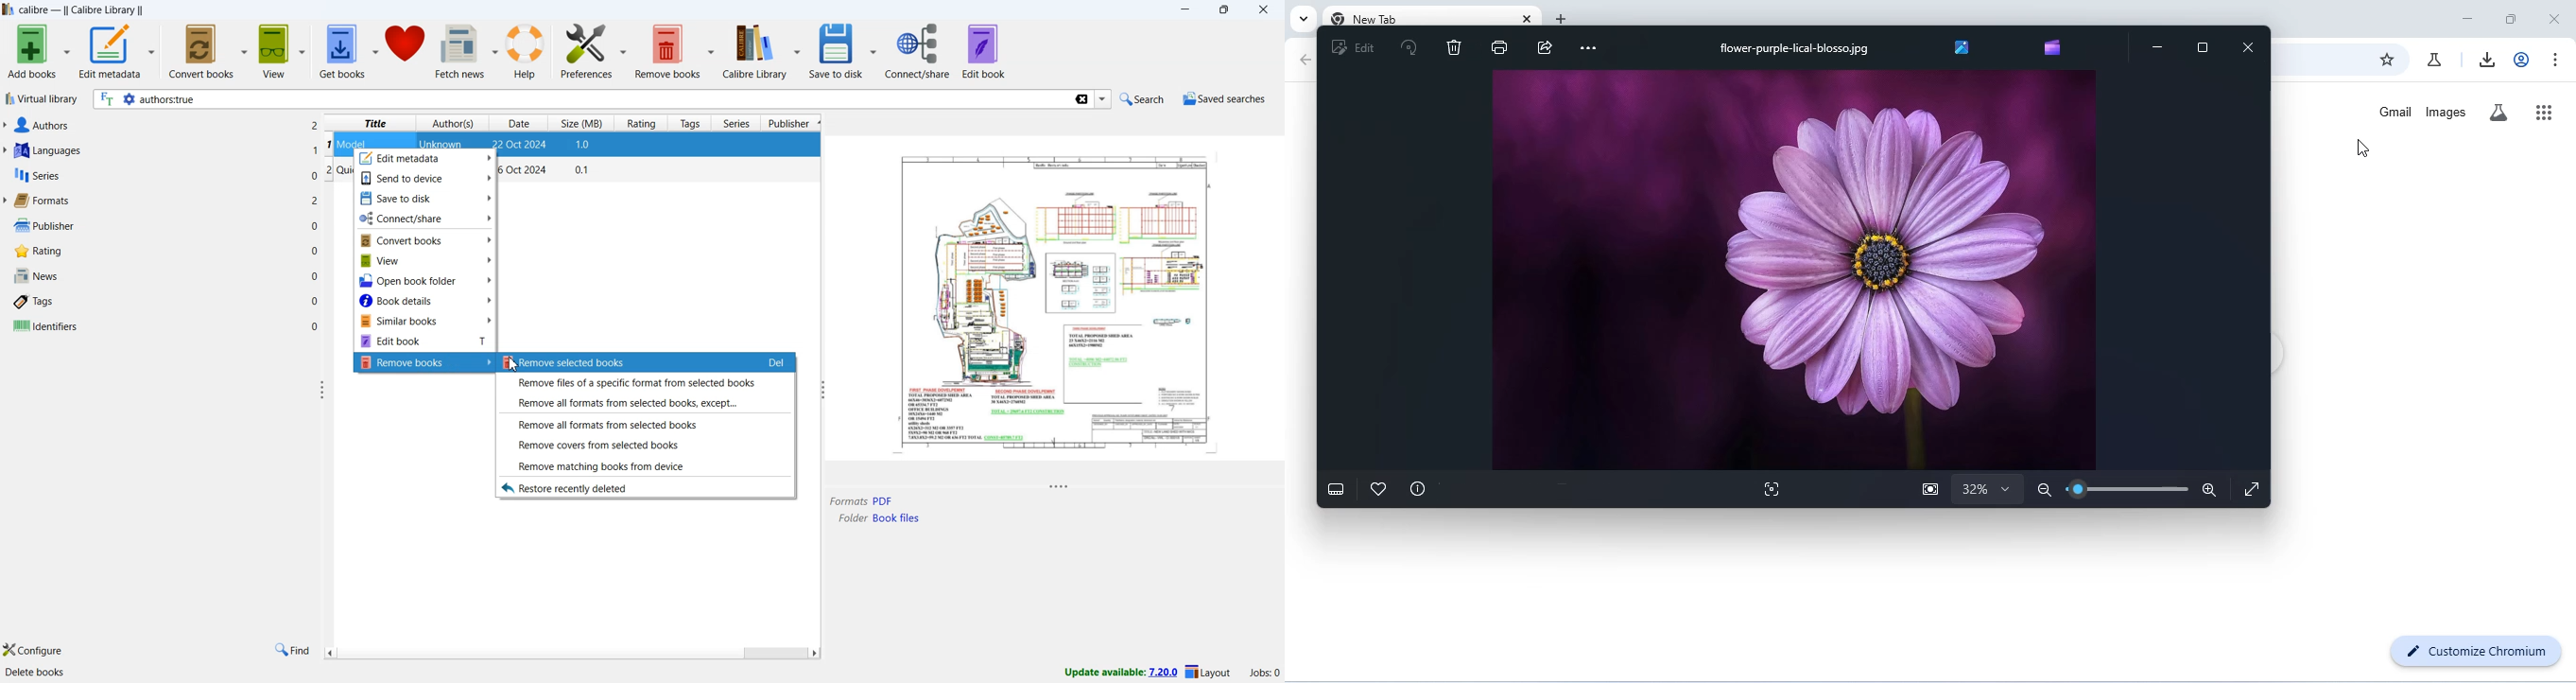 This screenshot has height=700, width=2576. Describe the element at coordinates (2523, 58) in the screenshot. I see `account` at that location.